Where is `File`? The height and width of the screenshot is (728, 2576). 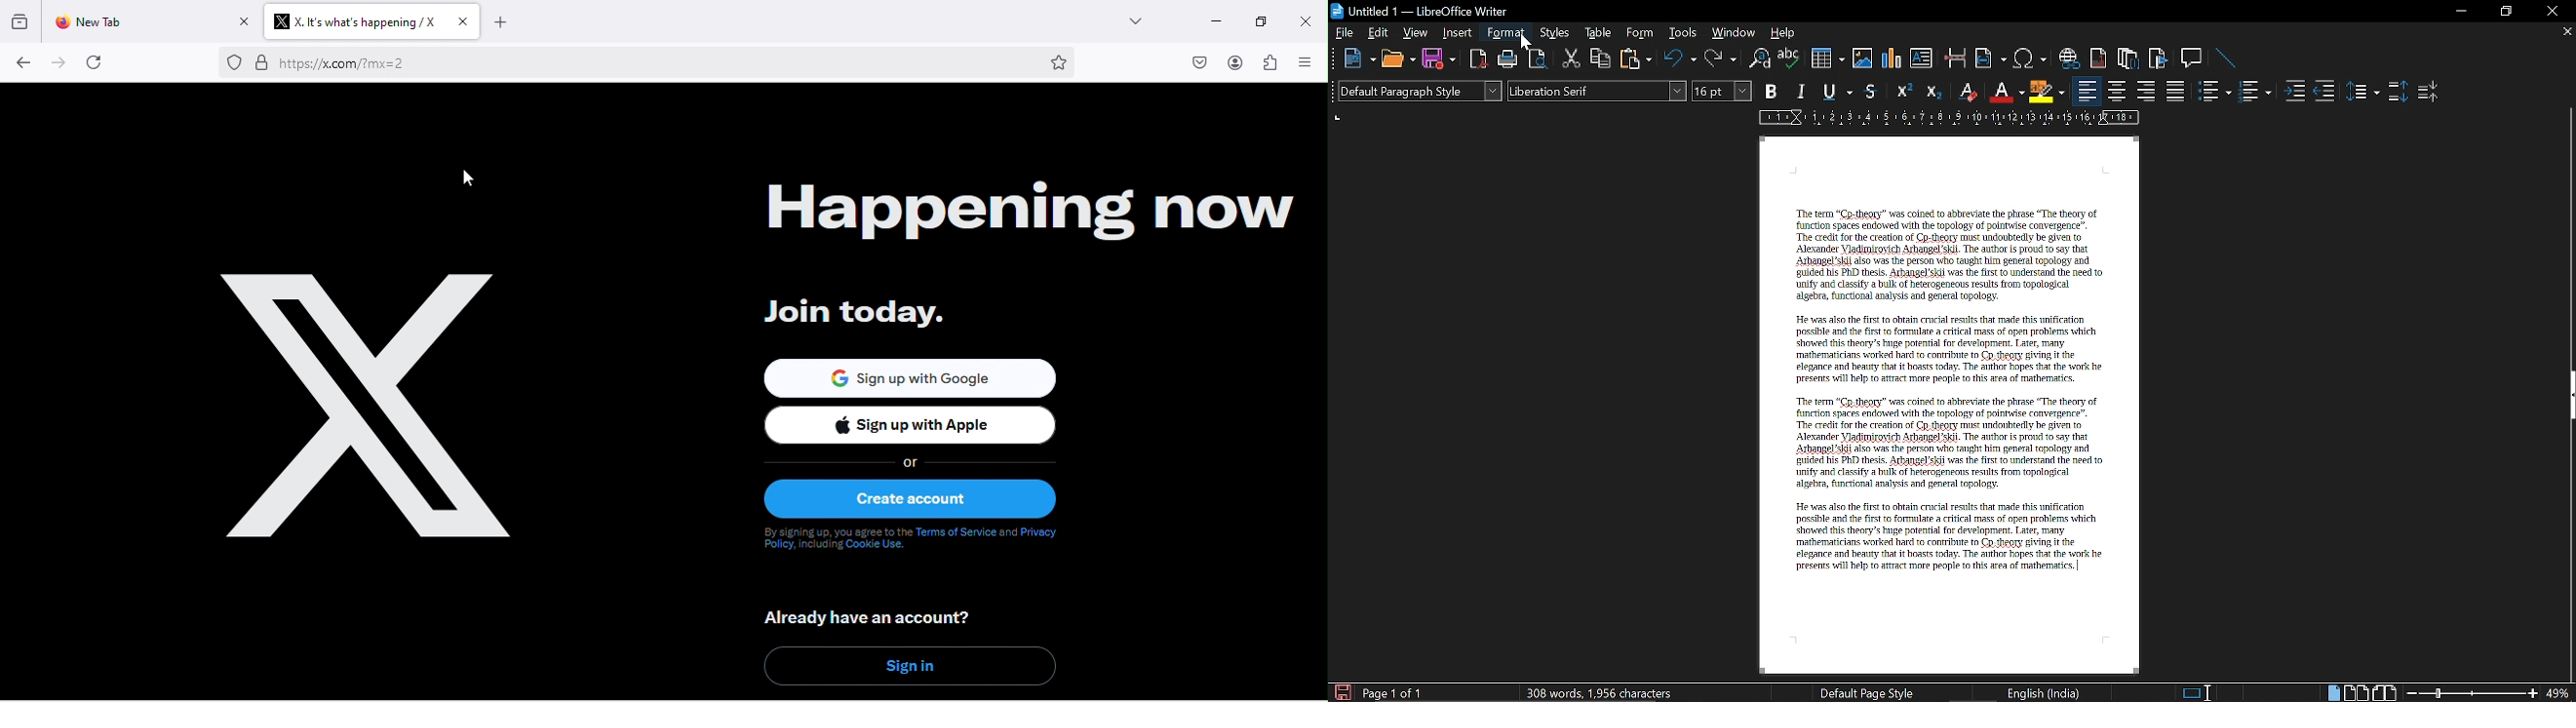
File is located at coordinates (1345, 32).